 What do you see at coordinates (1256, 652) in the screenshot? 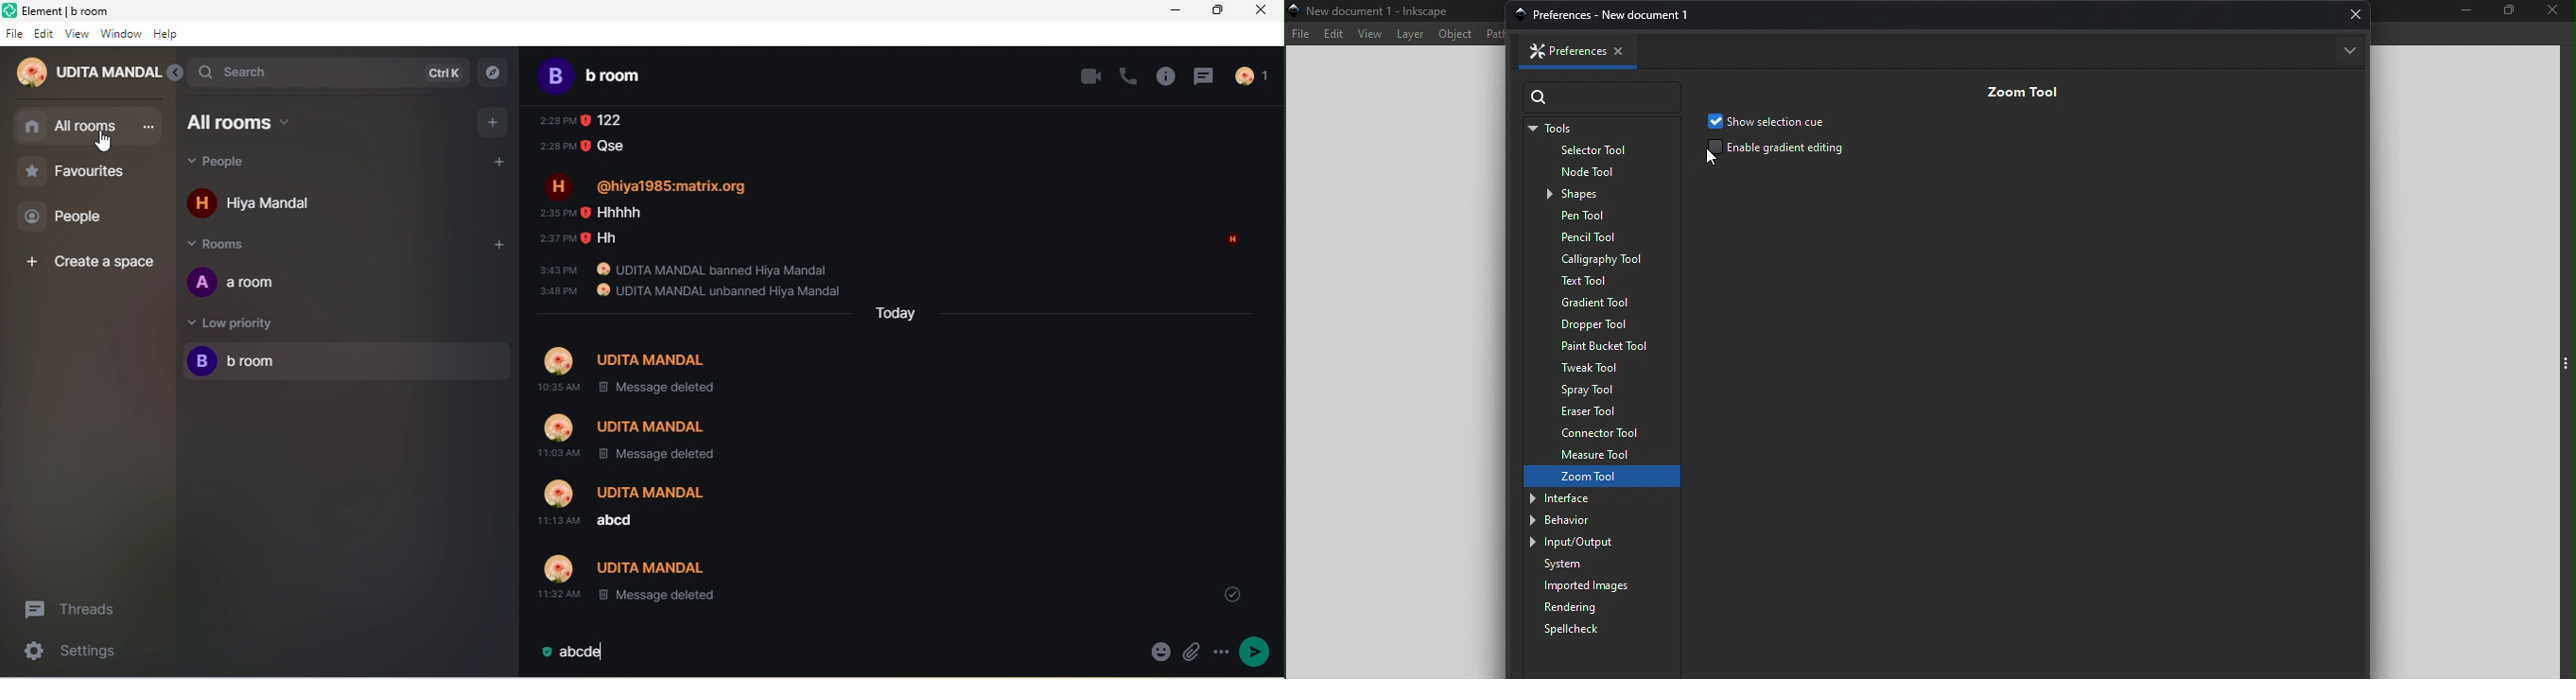
I see `send message` at bounding box center [1256, 652].